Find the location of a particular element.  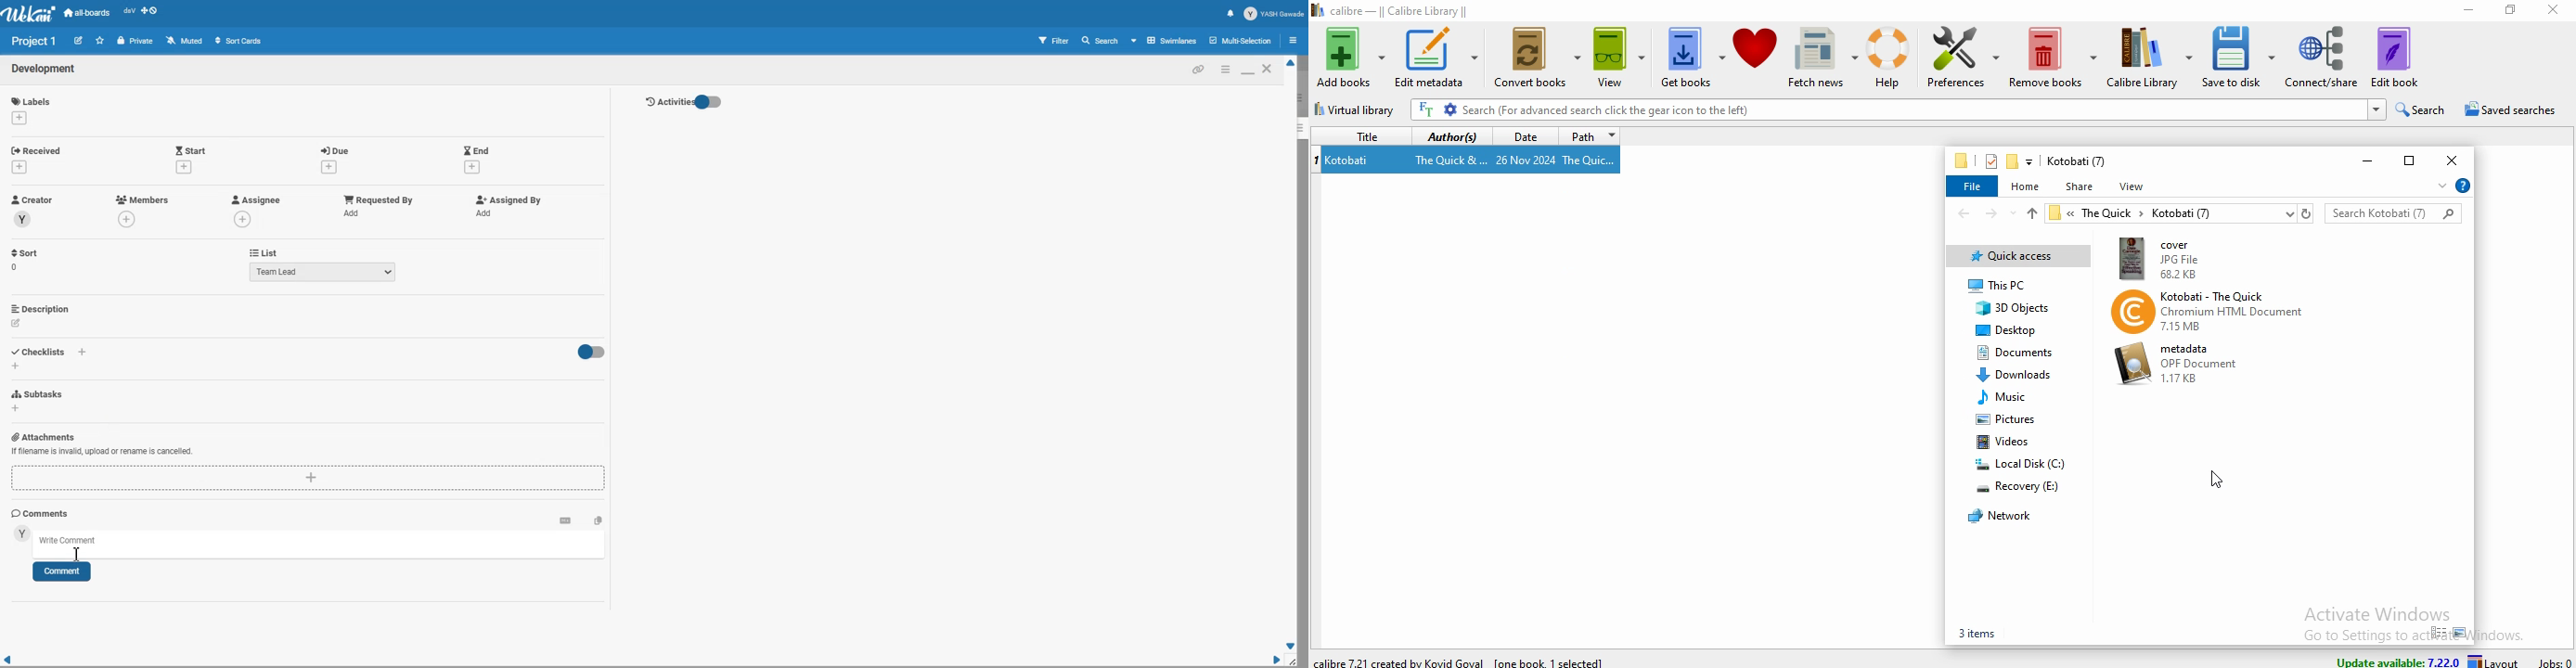

Add Labels is located at coordinates (33, 99).